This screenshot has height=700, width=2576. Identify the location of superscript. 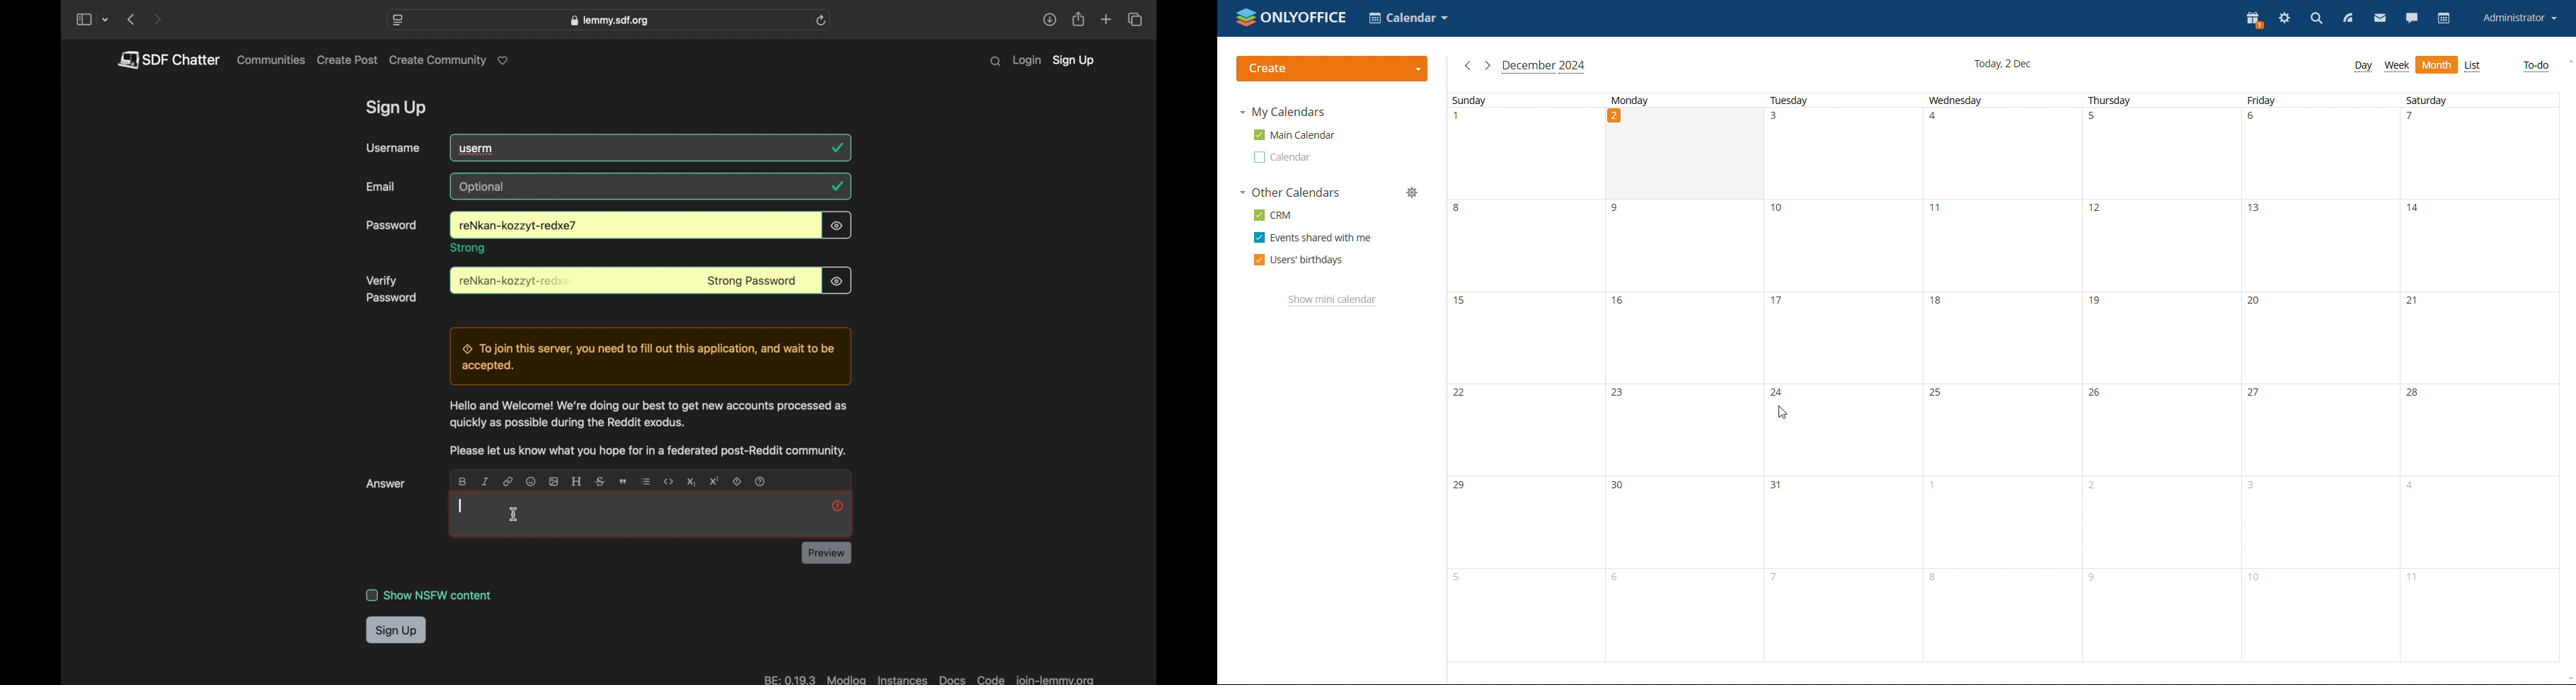
(714, 481).